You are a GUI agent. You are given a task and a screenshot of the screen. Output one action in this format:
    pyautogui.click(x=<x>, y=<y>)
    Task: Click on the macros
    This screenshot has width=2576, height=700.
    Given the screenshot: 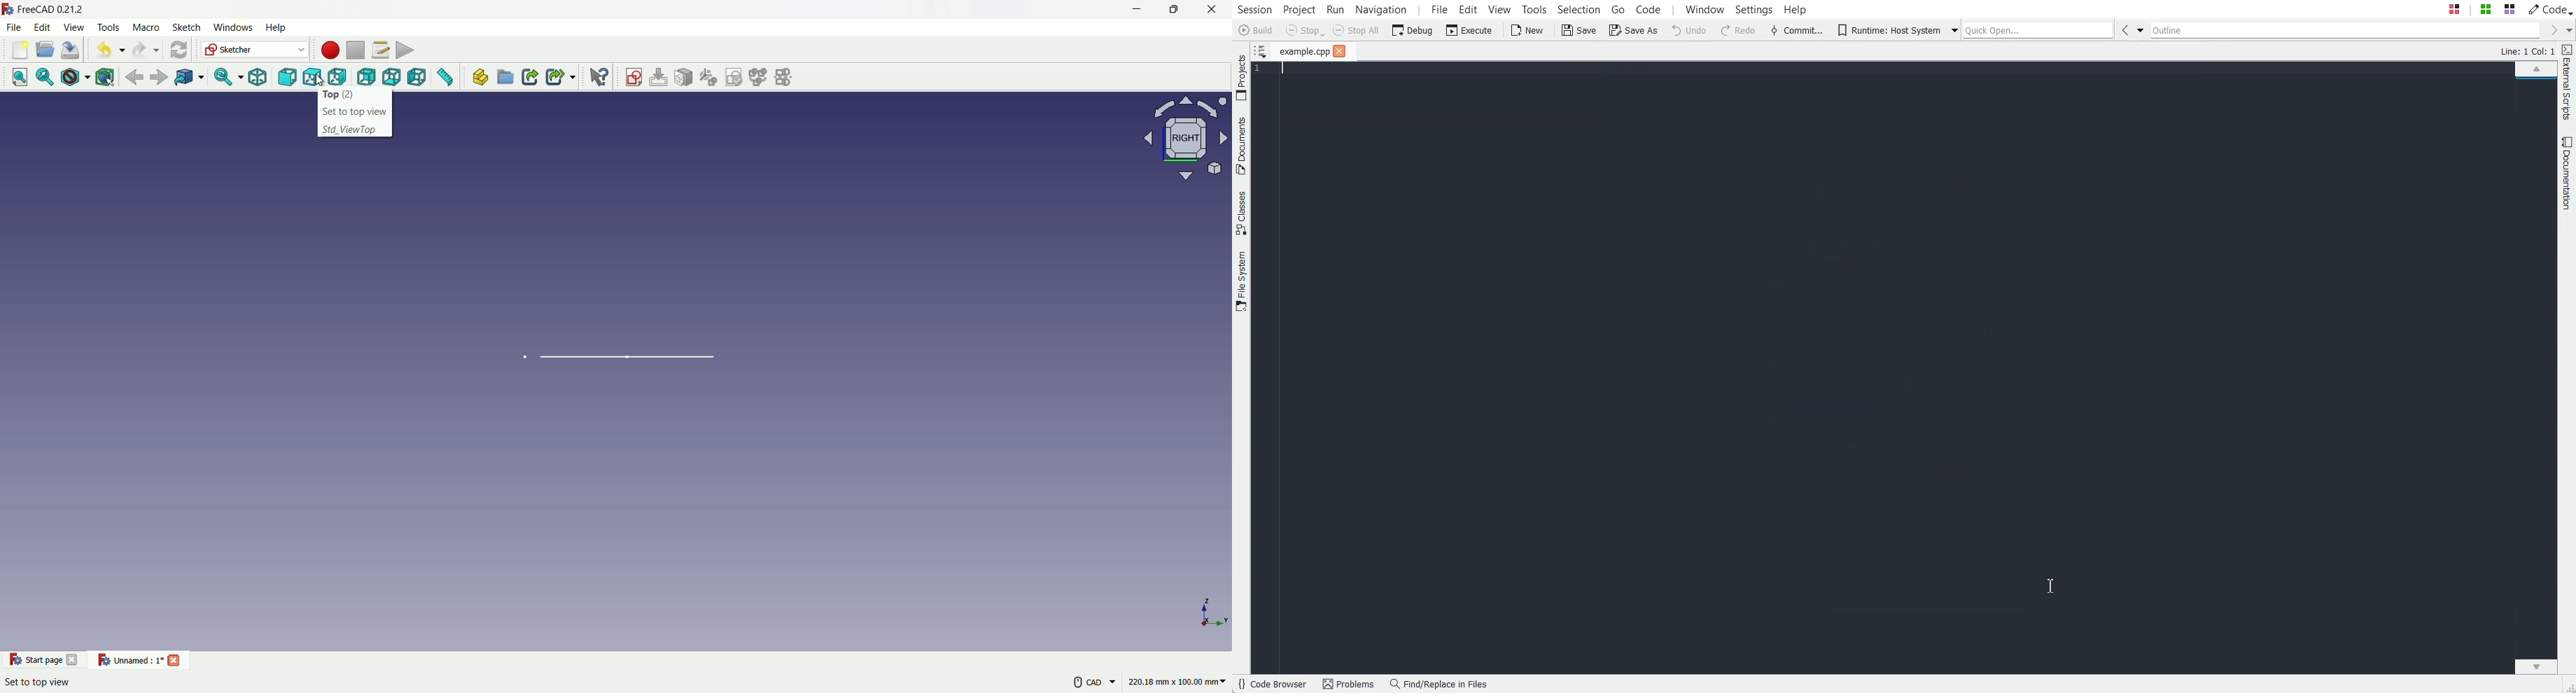 What is the action you would take?
    pyautogui.click(x=380, y=49)
    